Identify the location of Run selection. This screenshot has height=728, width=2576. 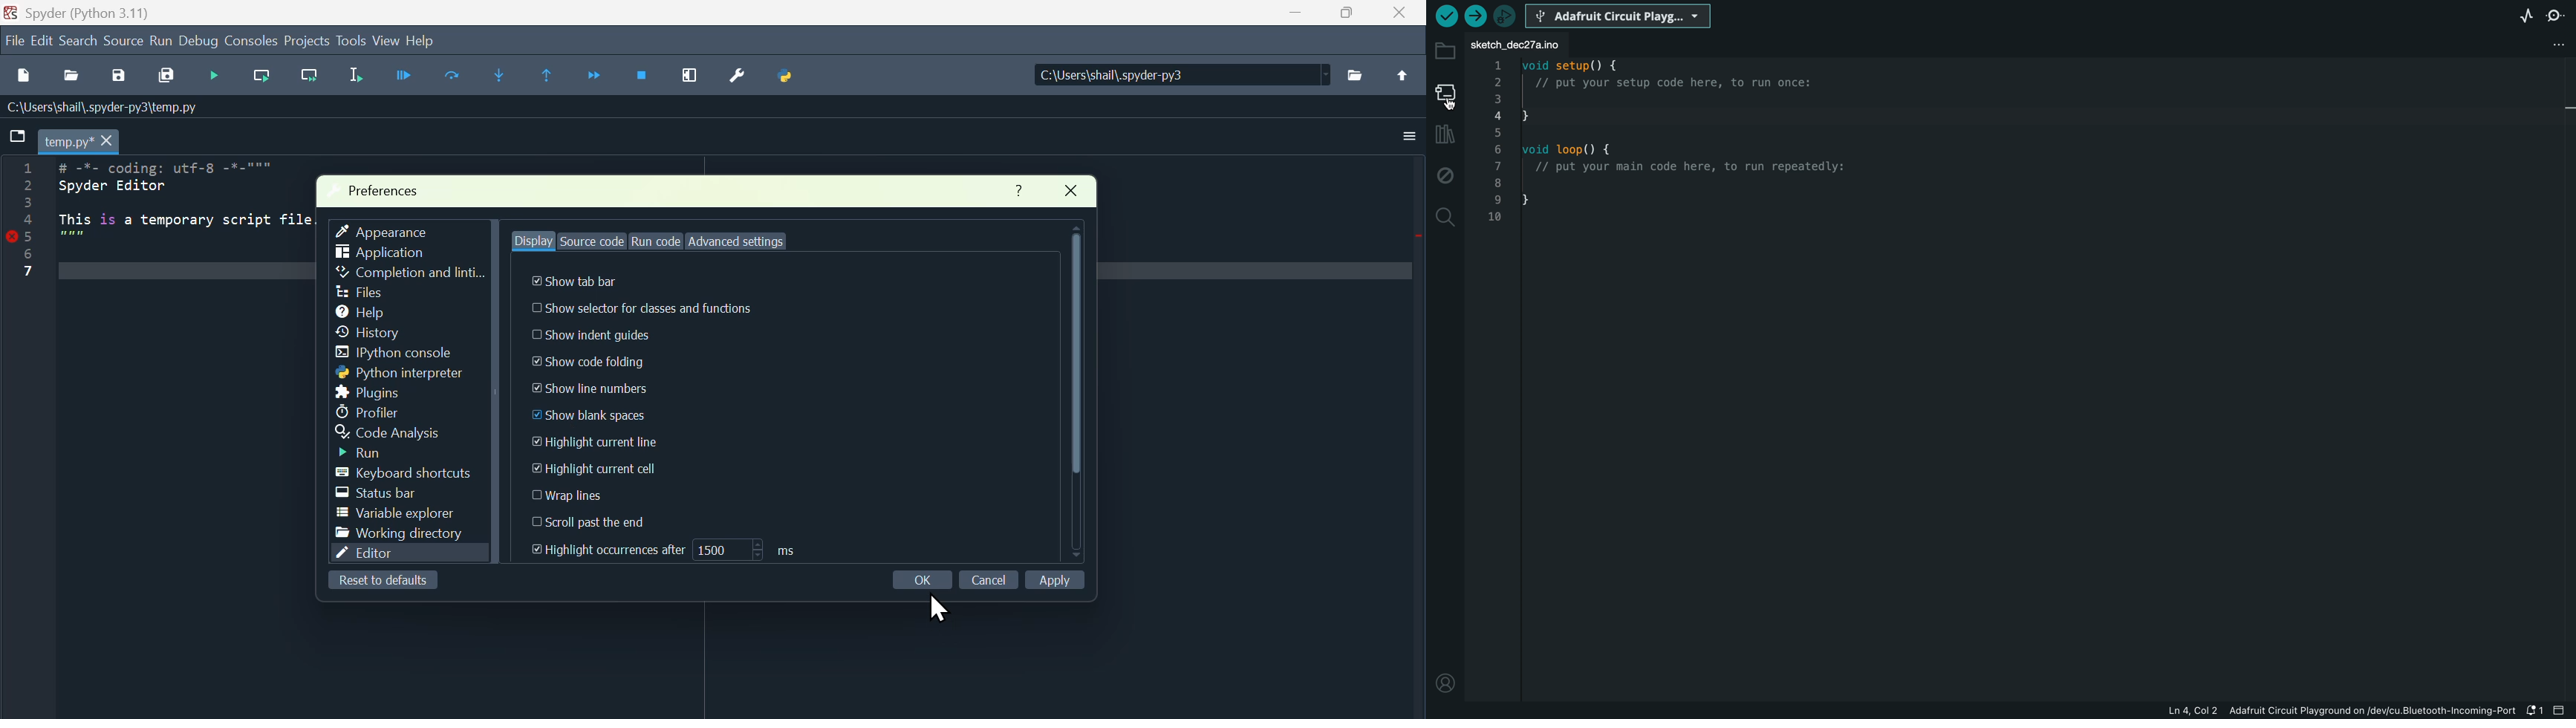
(355, 78).